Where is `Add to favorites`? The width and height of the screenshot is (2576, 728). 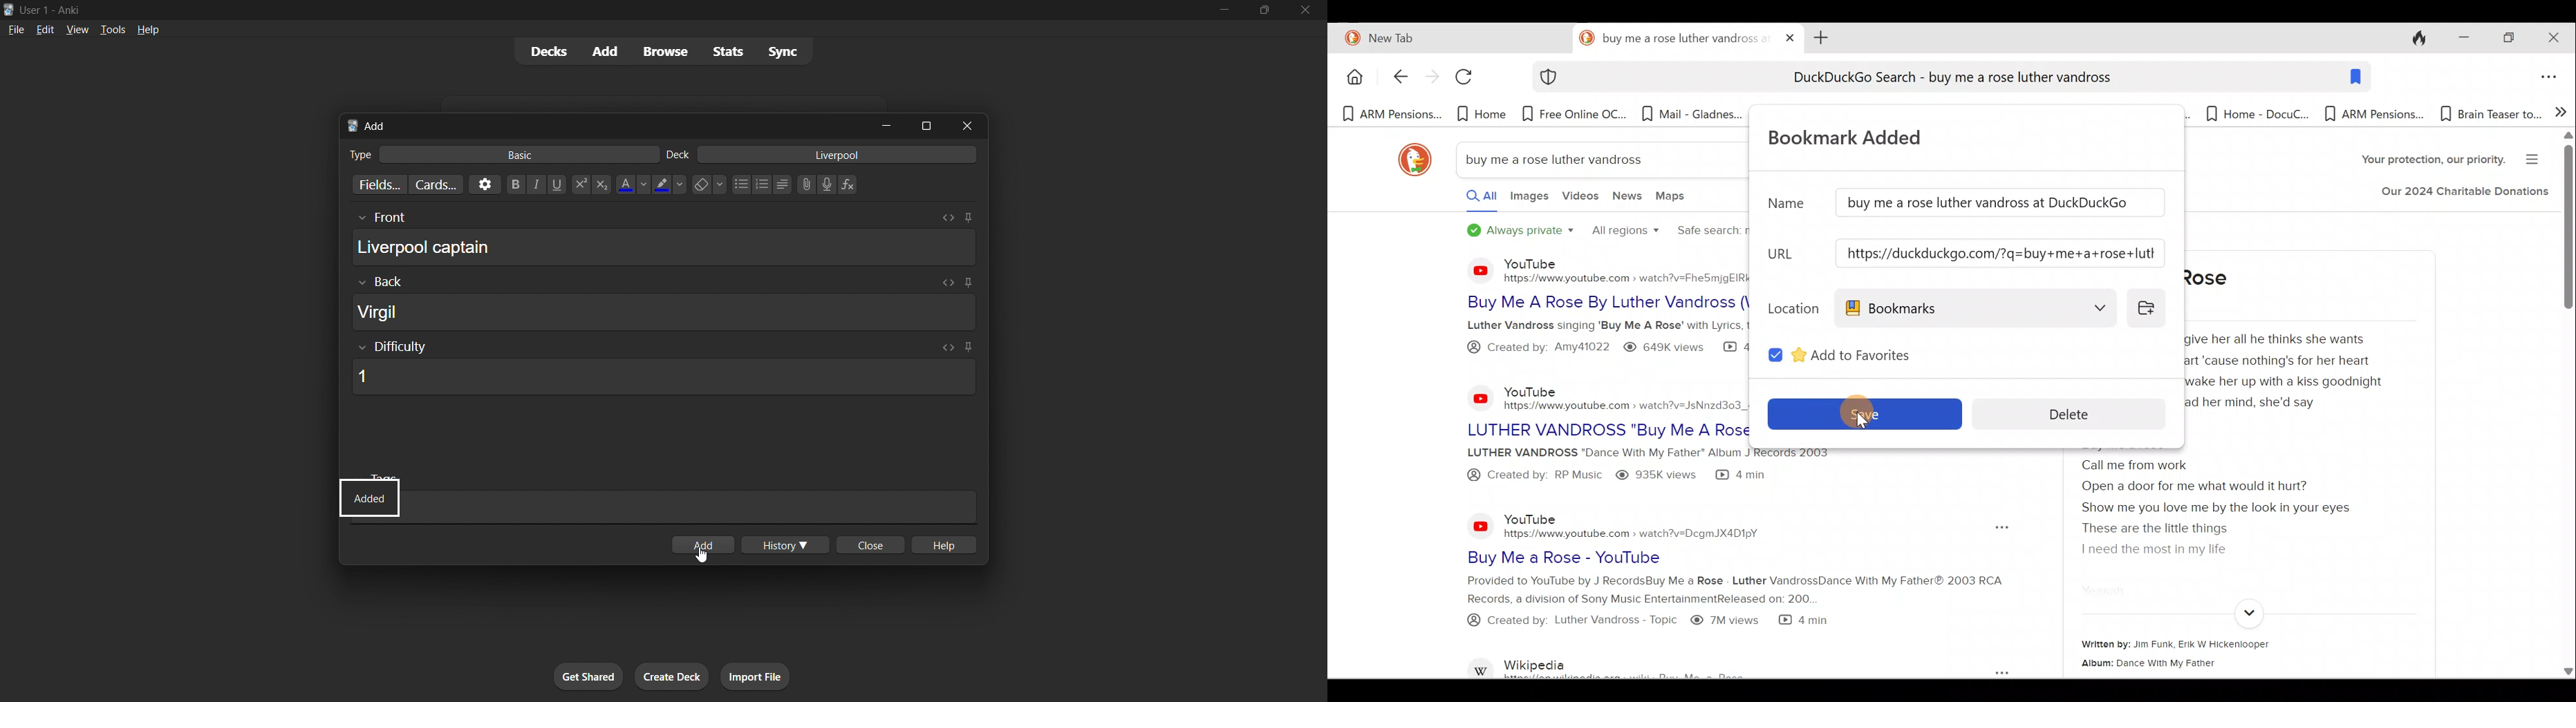
Add to favorites is located at coordinates (1882, 353).